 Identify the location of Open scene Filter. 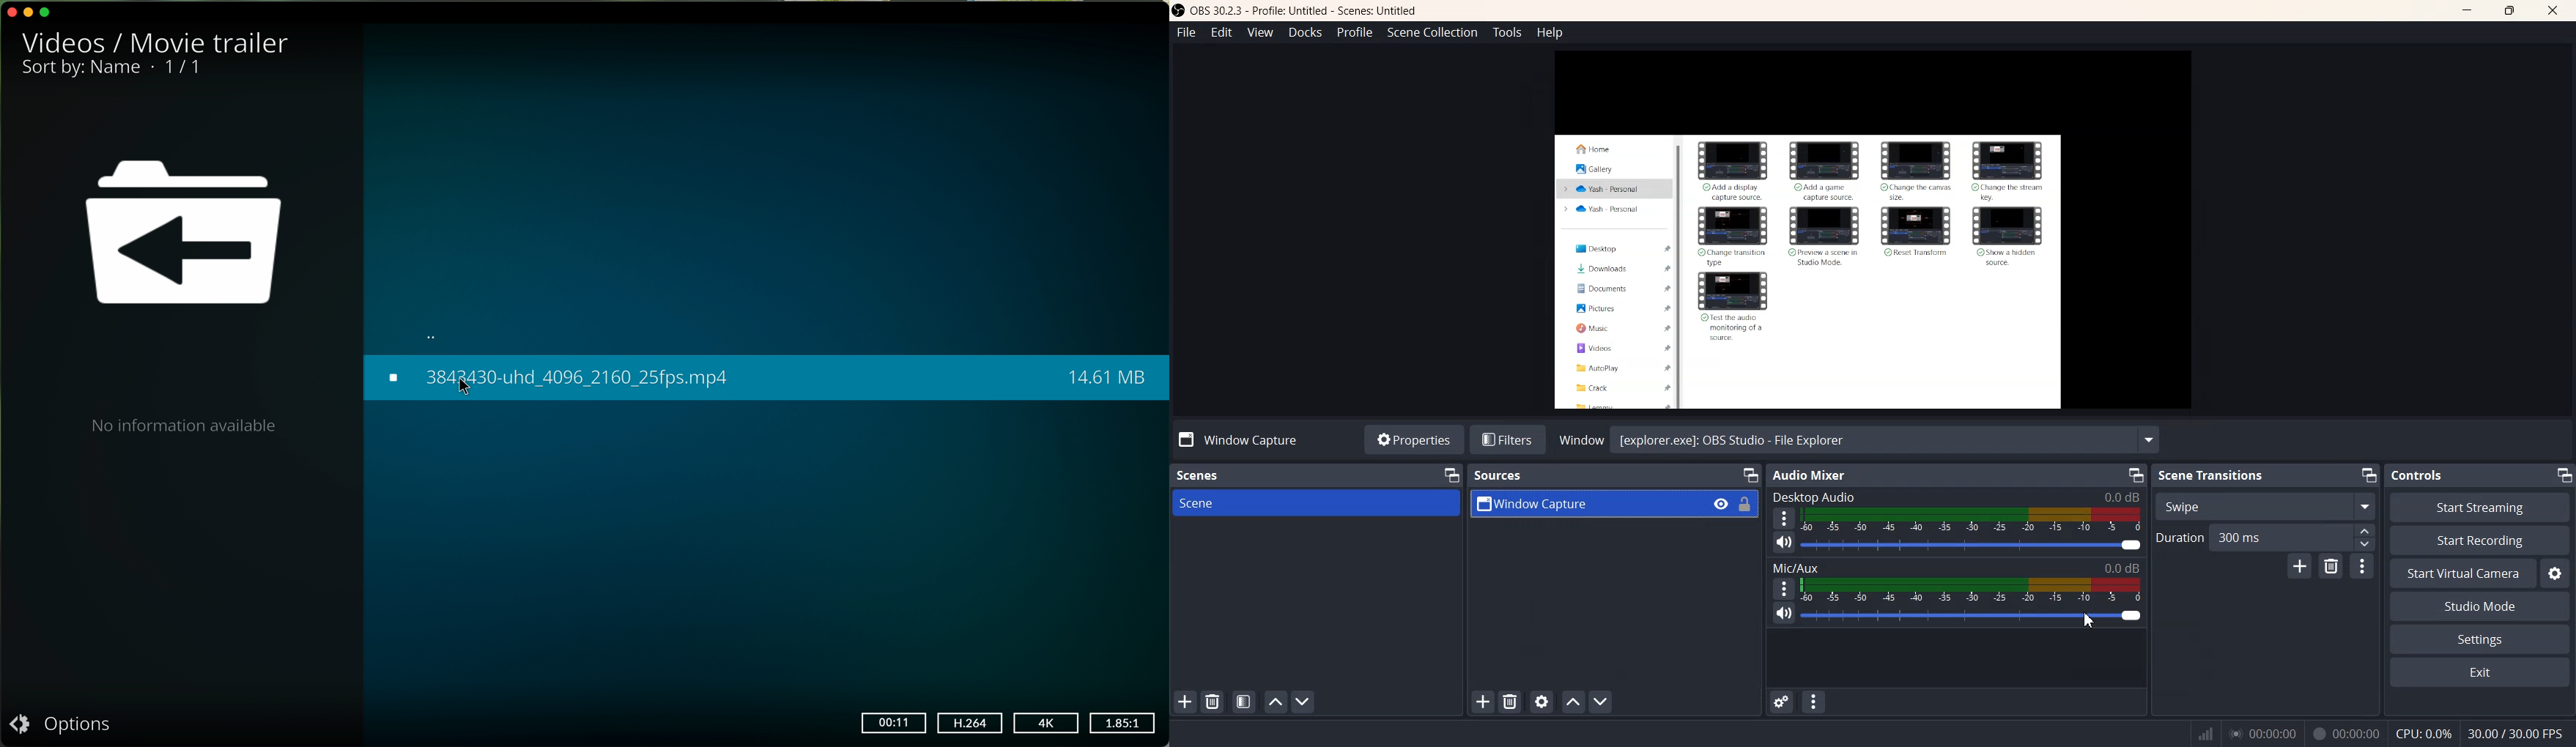
(1244, 702).